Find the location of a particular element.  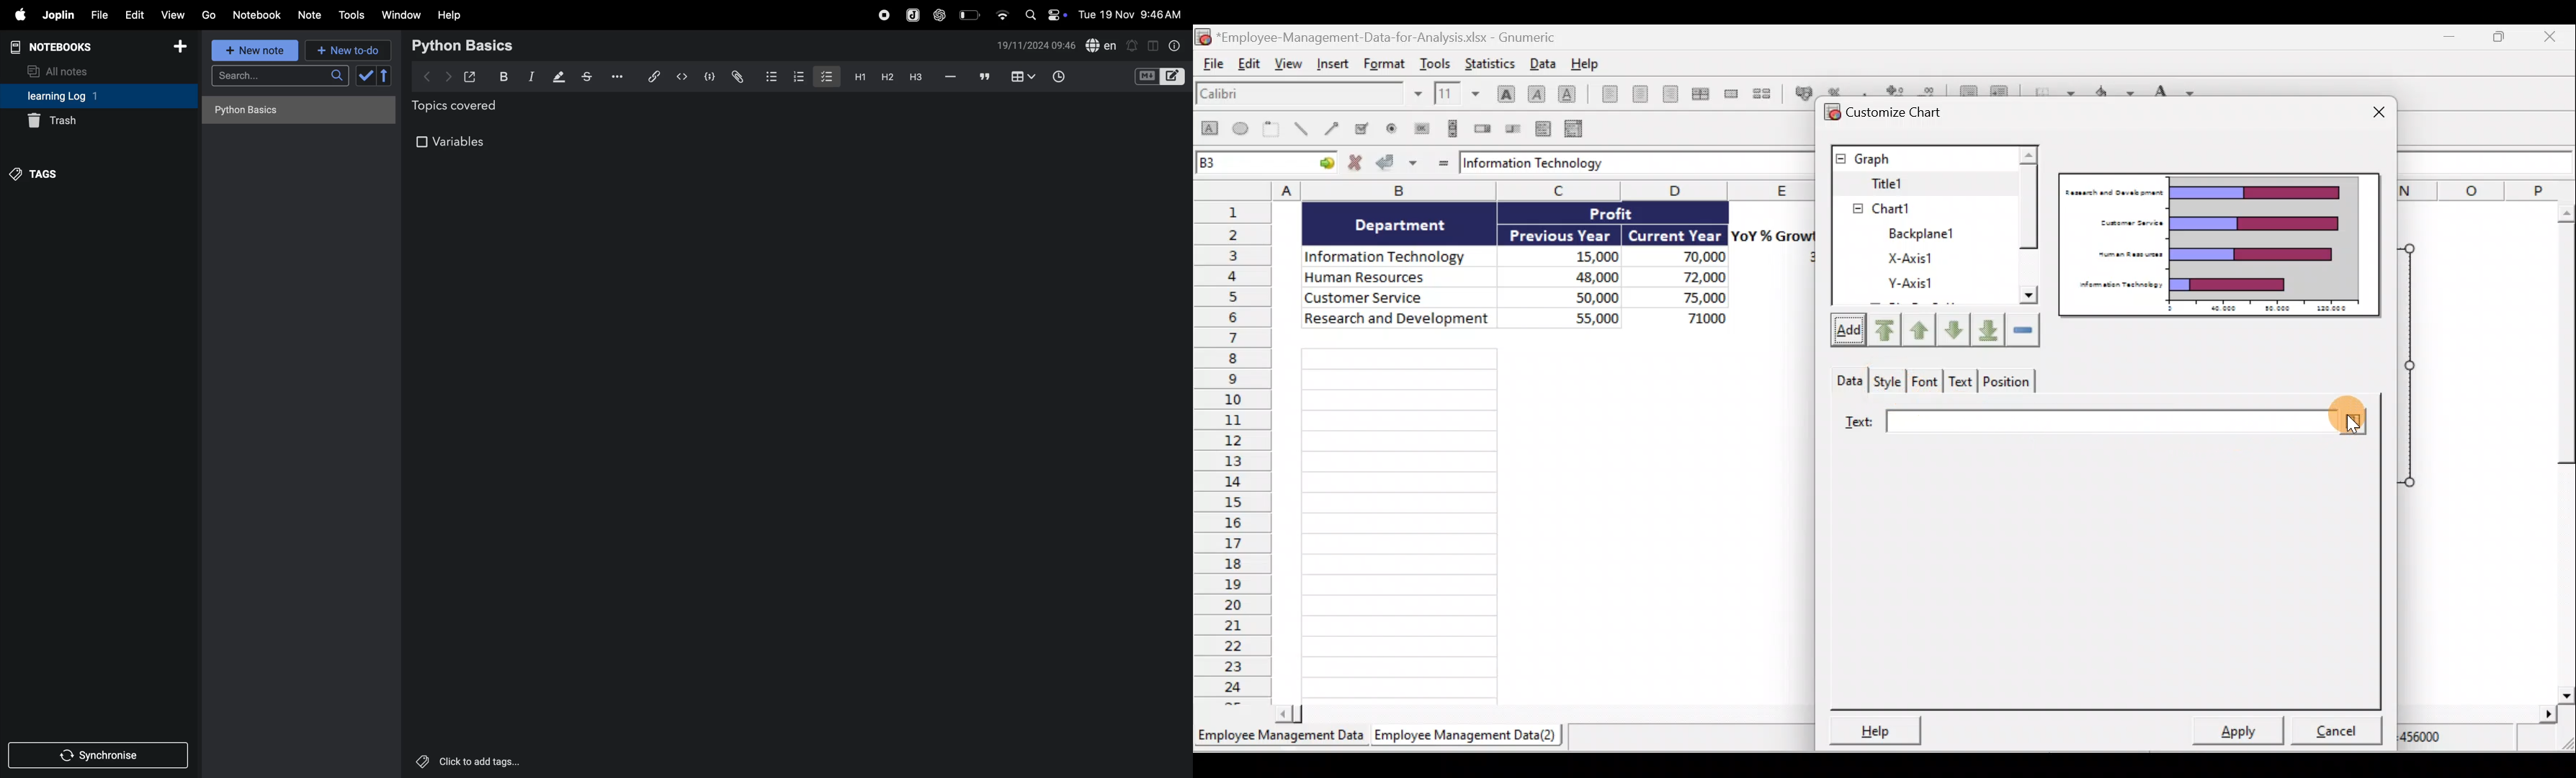

alert is located at coordinates (1133, 44).